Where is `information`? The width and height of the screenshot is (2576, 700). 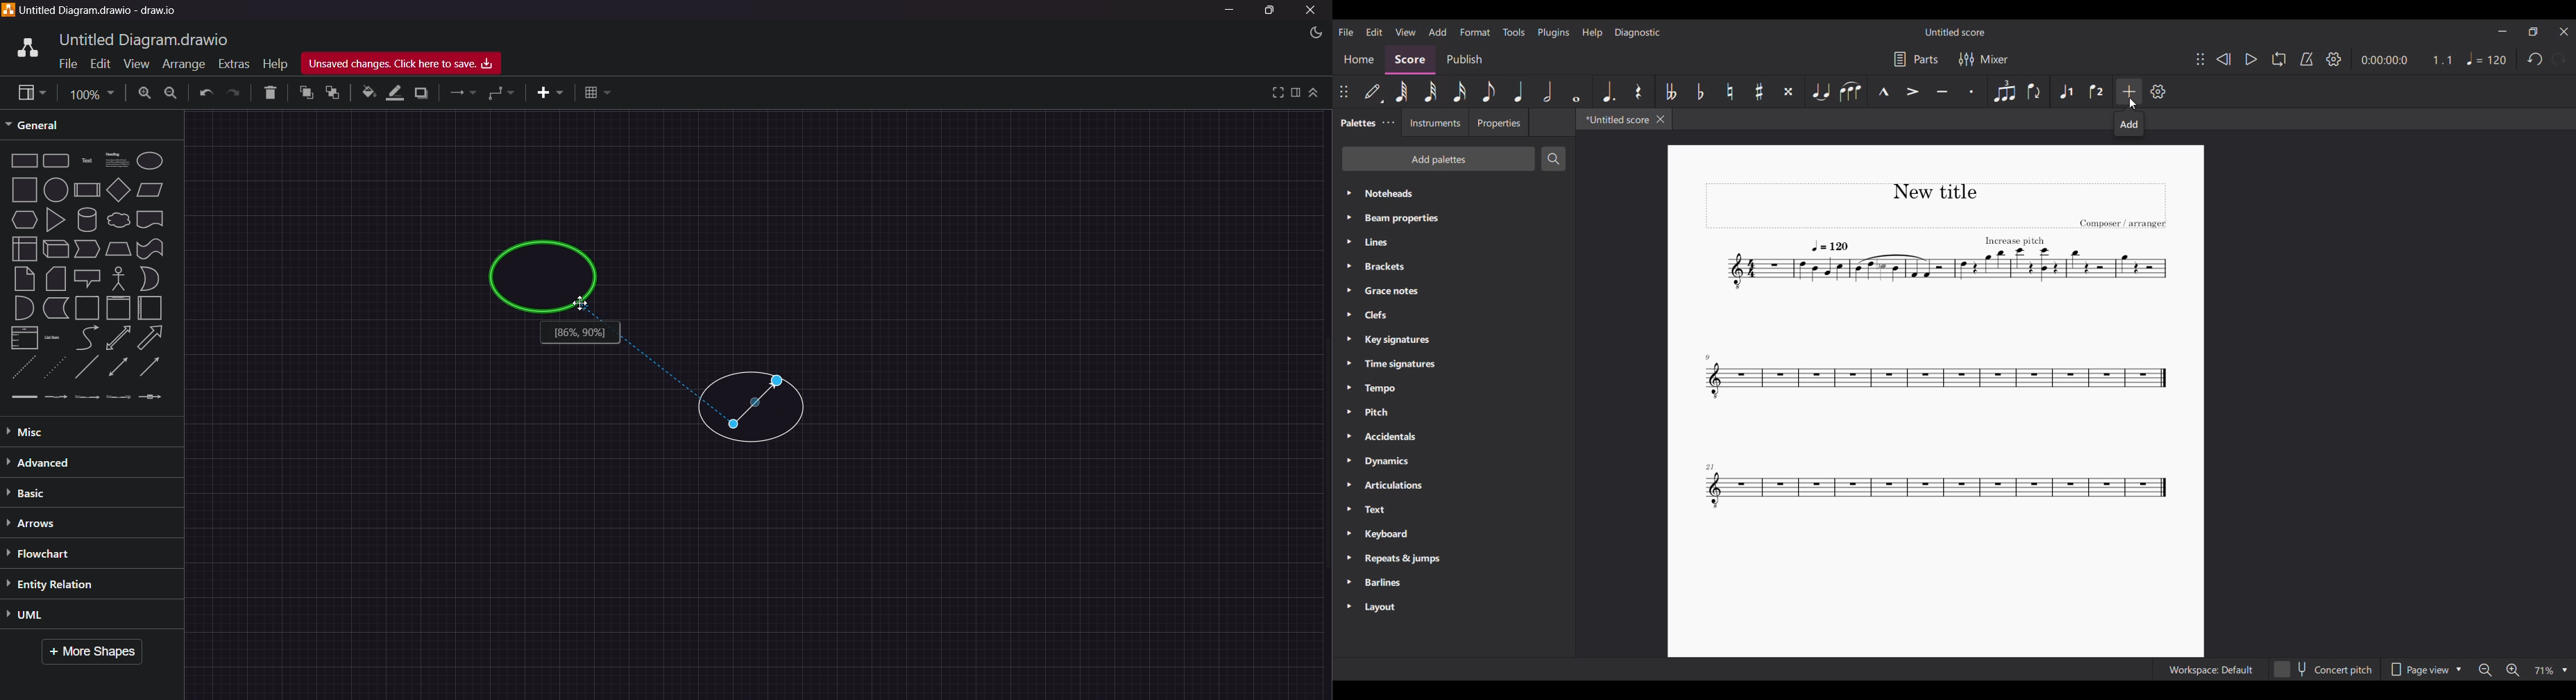
information is located at coordinates (581, 333).